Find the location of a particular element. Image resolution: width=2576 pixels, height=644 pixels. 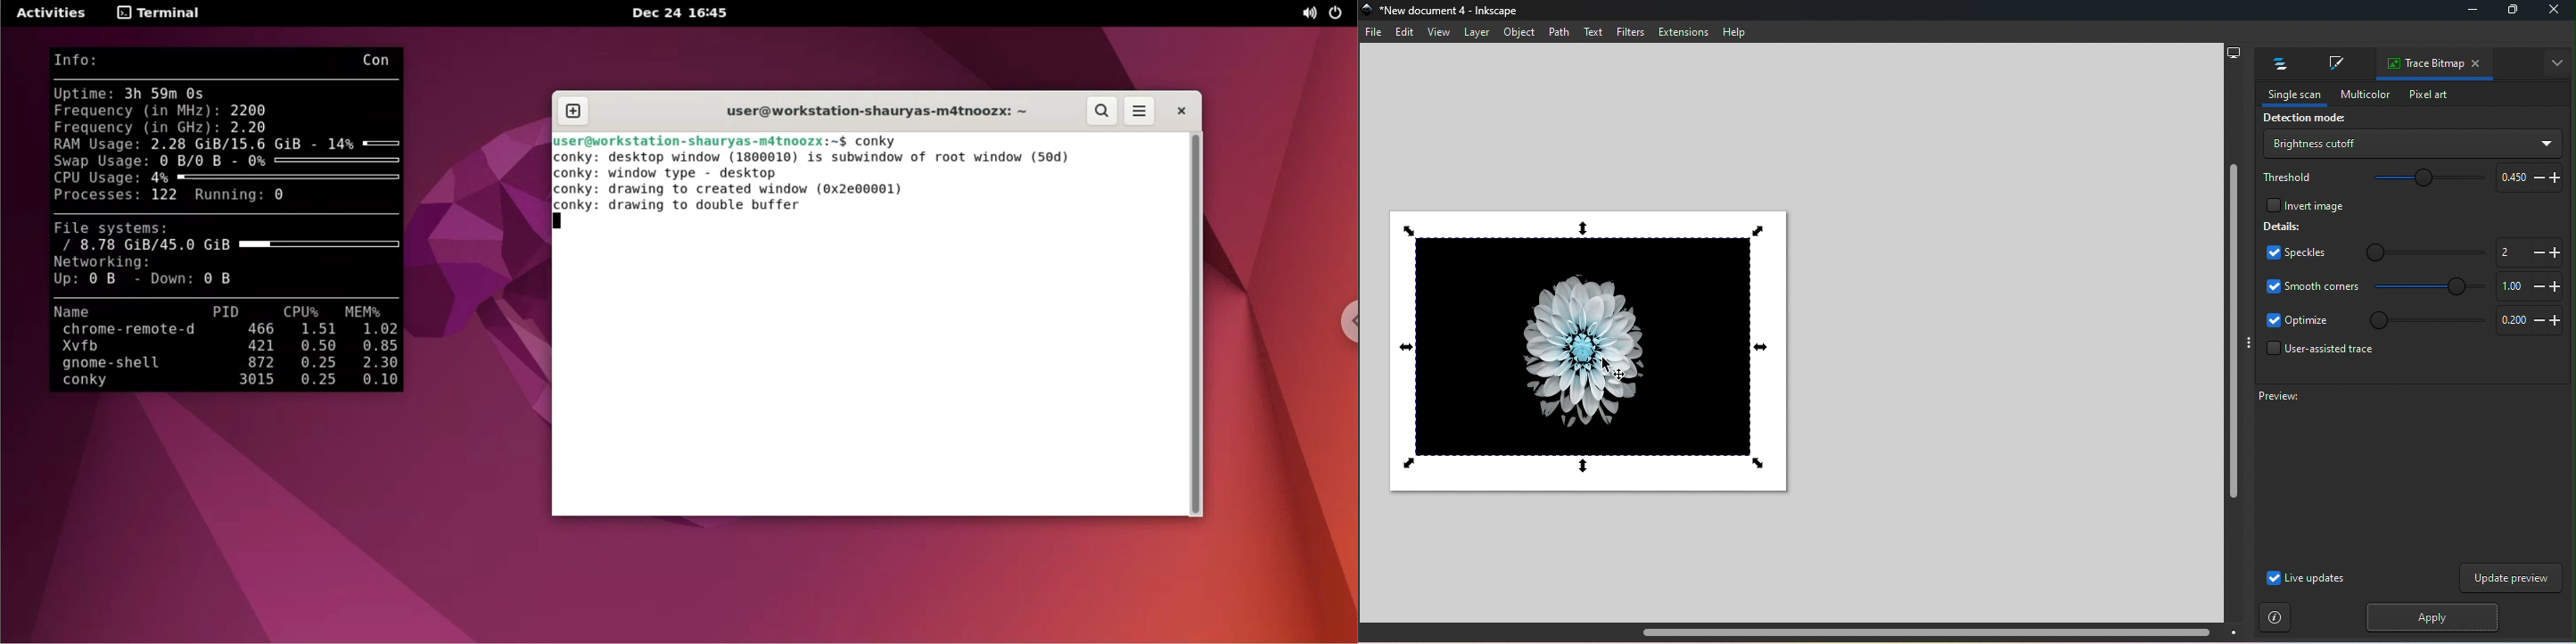

Live updates is located at coordinates (2305, 578).